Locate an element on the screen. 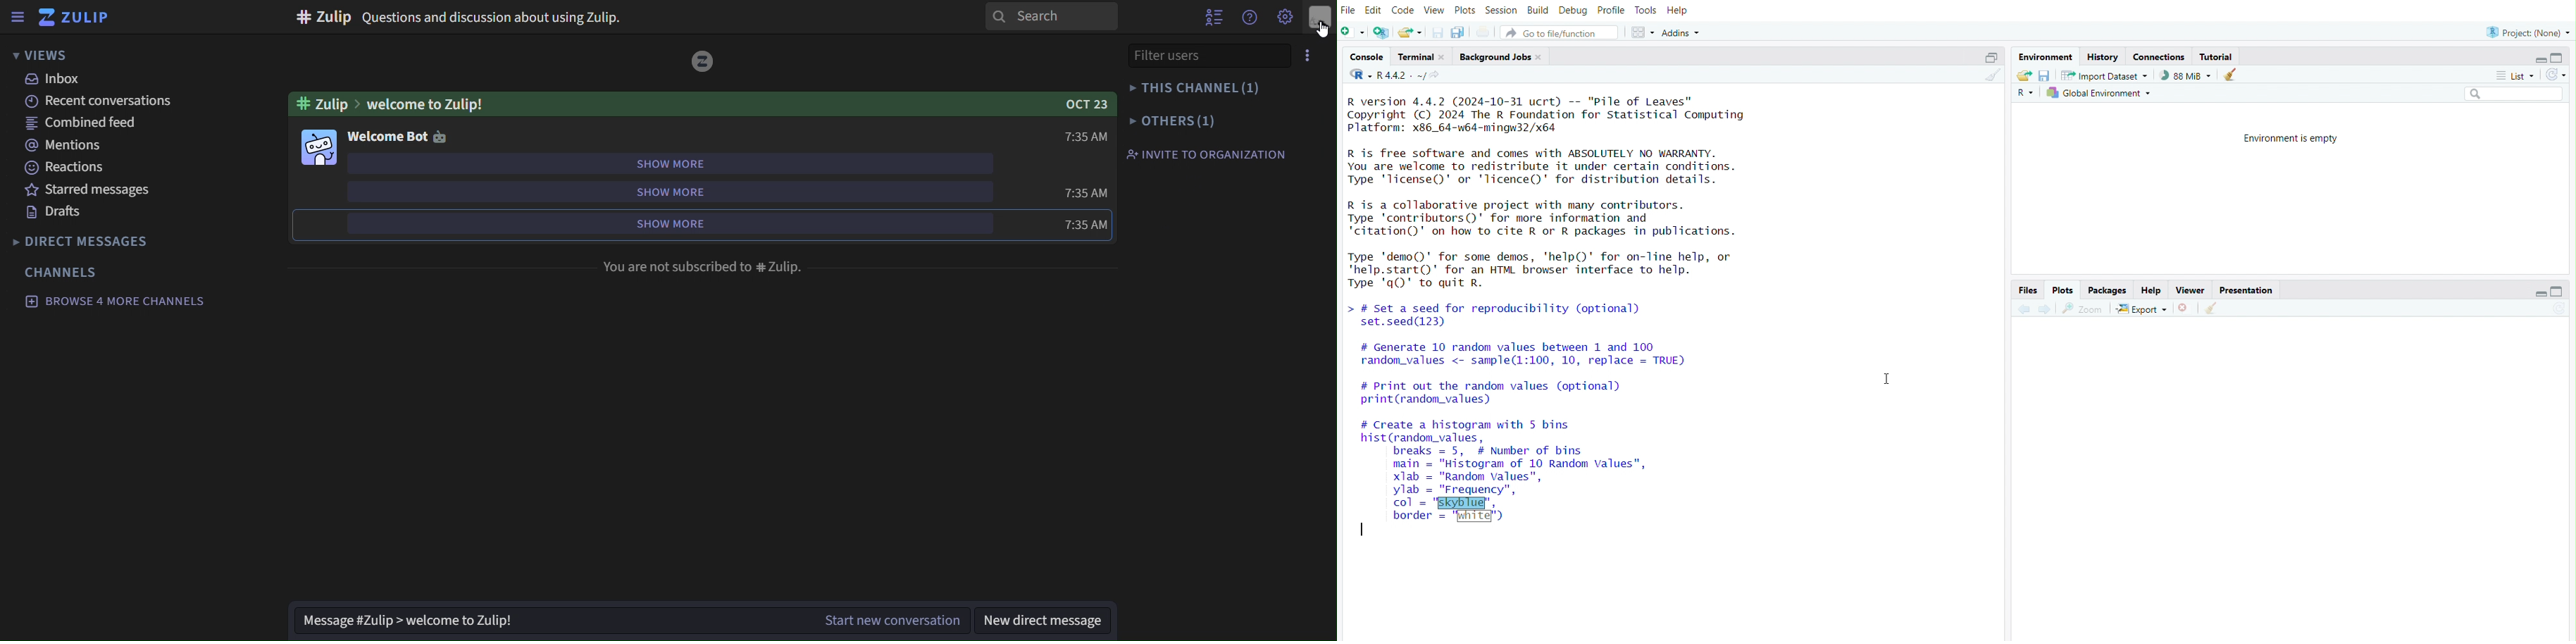 This screenshot has width=2576, height=644. minimize is located at coordinates (2535, 58).